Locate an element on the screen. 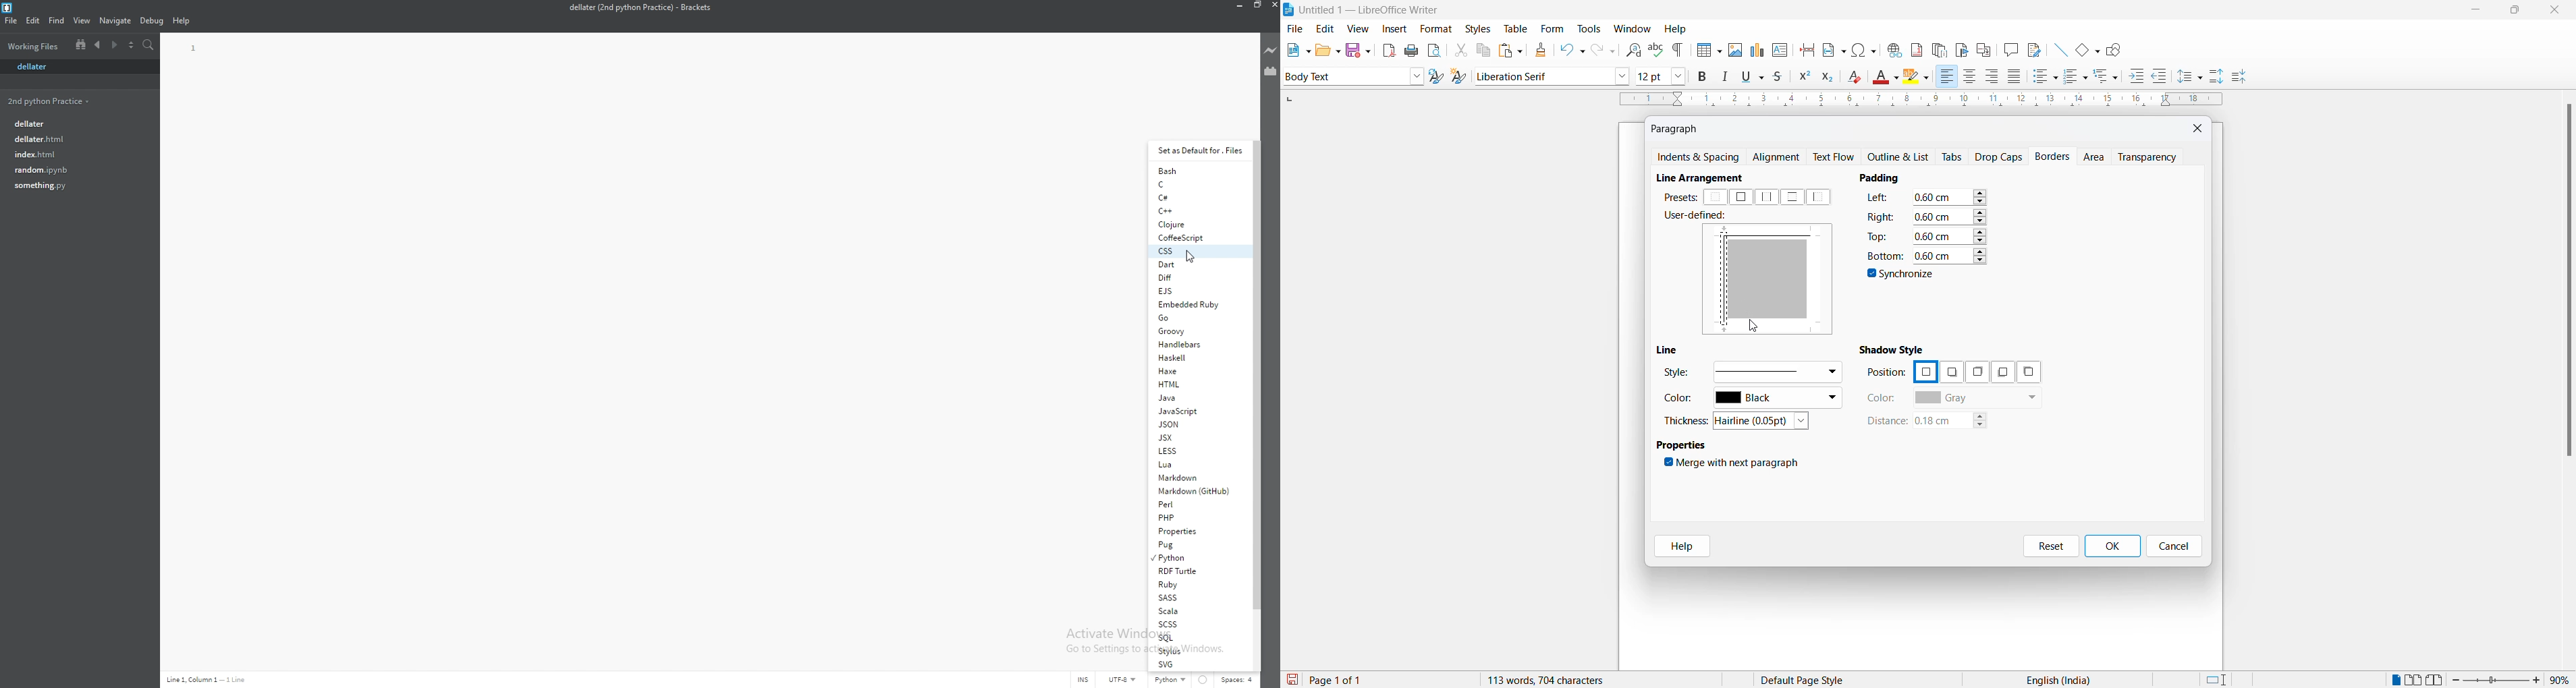  increase paragraph is located at coordinates (2217, 77).